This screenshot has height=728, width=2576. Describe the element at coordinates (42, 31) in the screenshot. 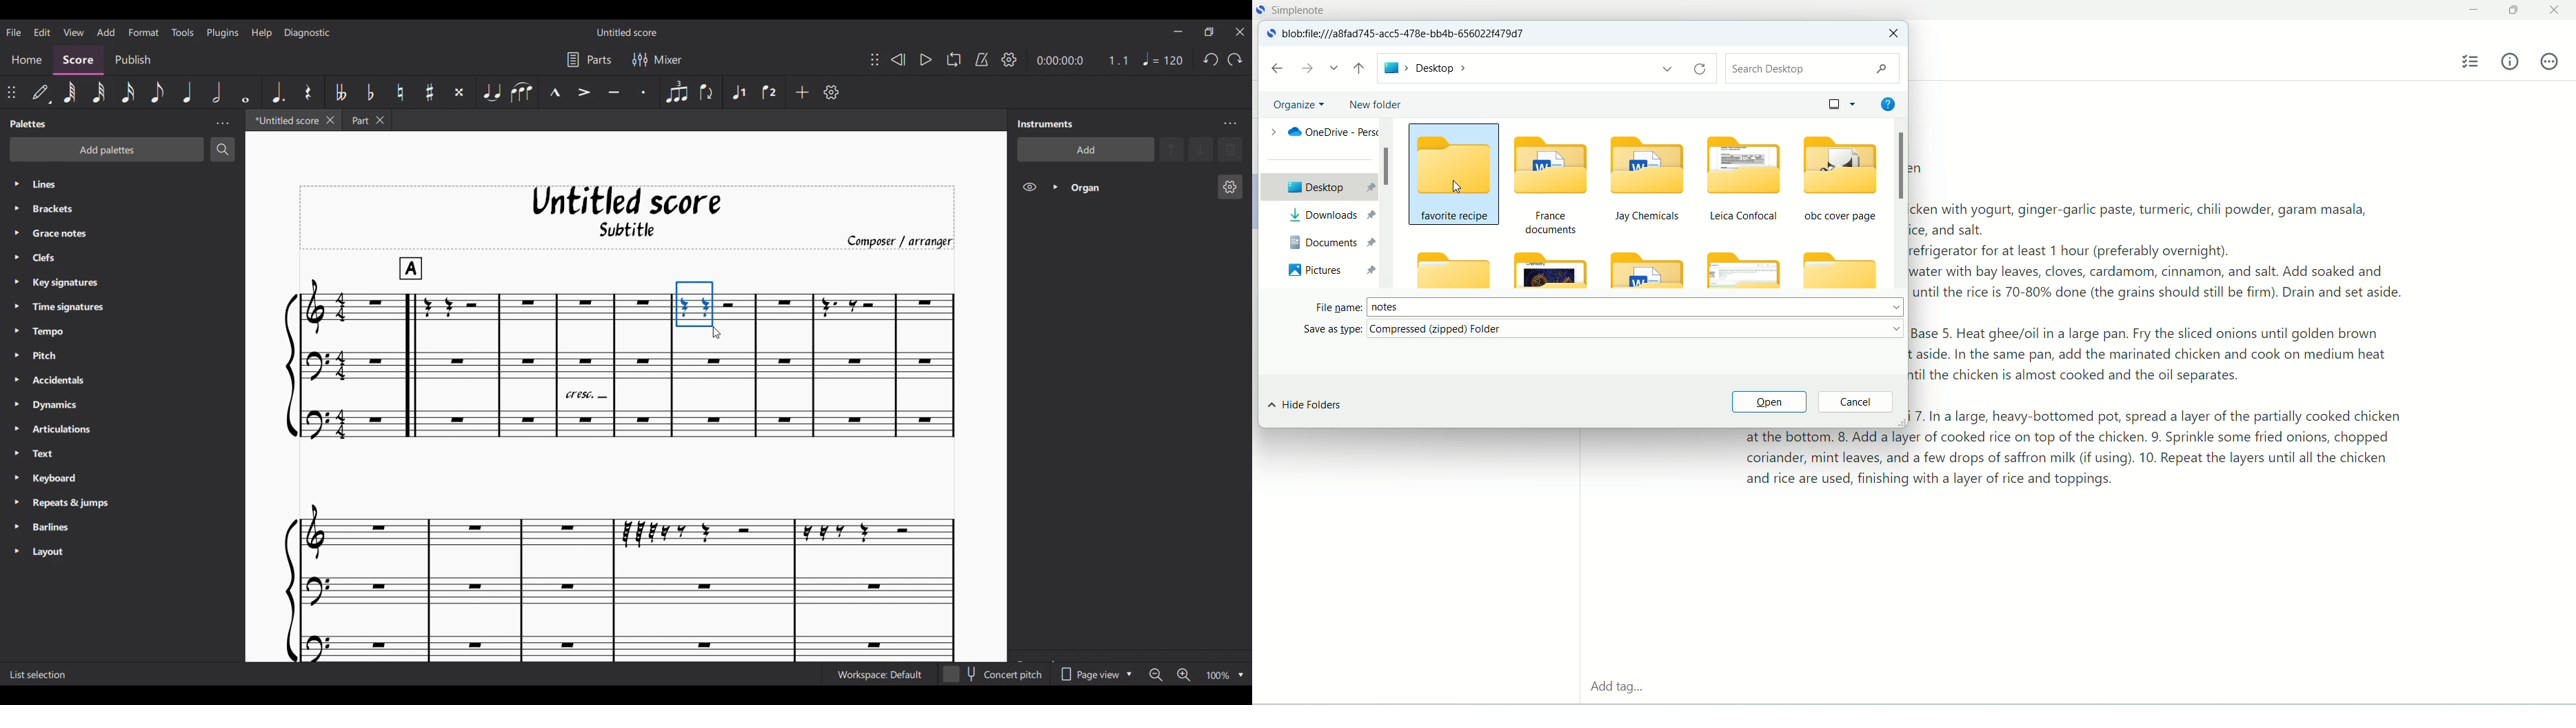

I see `Edit menu` at that location.